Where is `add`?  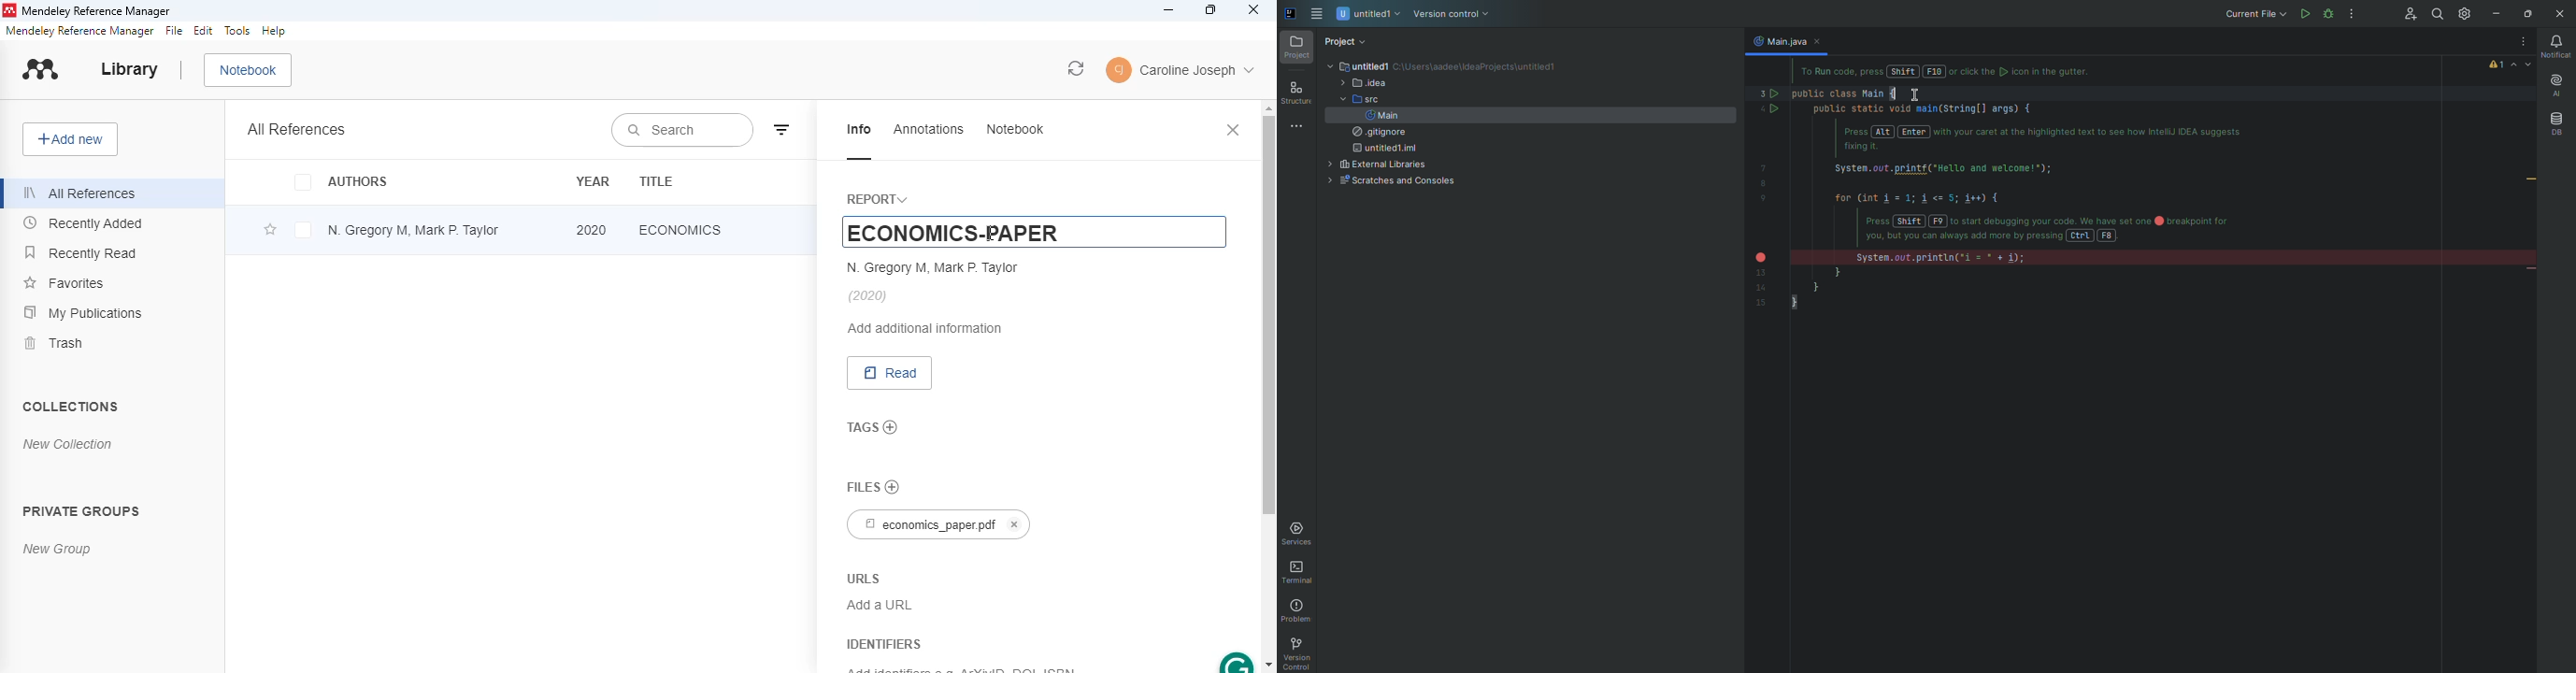 add is located at coordinates (892, 428).